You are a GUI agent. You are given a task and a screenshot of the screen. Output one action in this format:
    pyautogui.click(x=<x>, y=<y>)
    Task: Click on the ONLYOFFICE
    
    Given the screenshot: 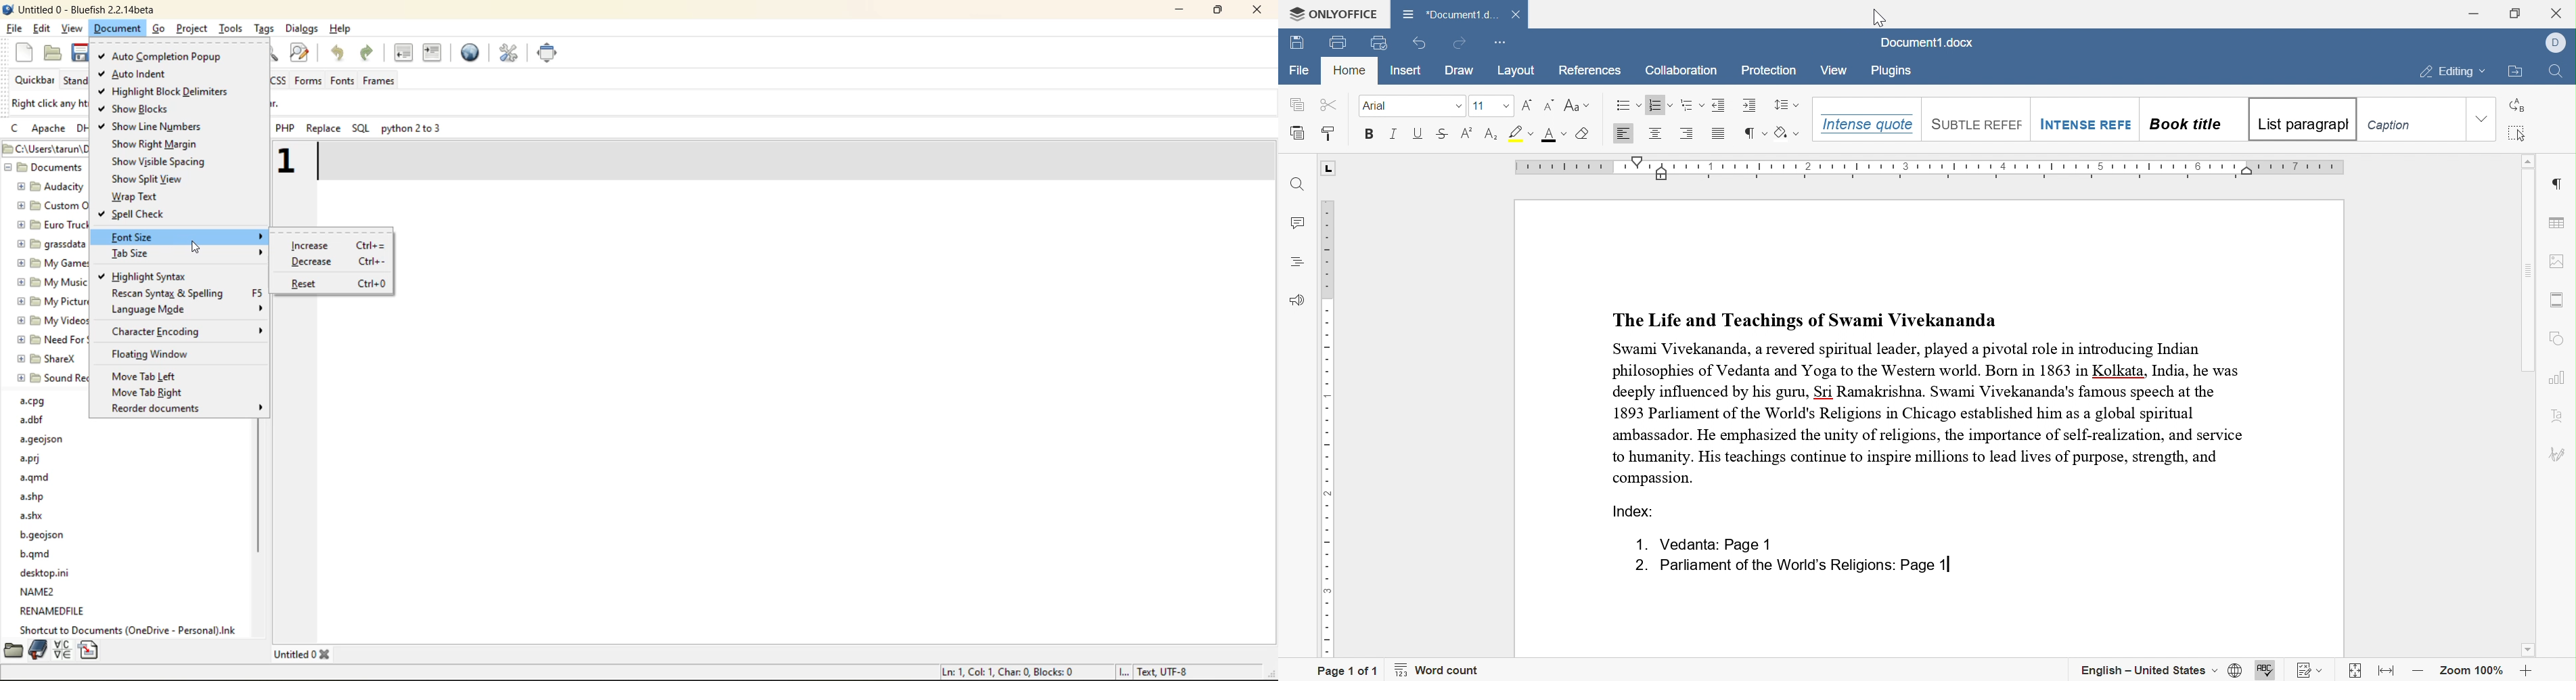 What is the action you would take?
    pyautogui.click(x=1334, y=15)
    